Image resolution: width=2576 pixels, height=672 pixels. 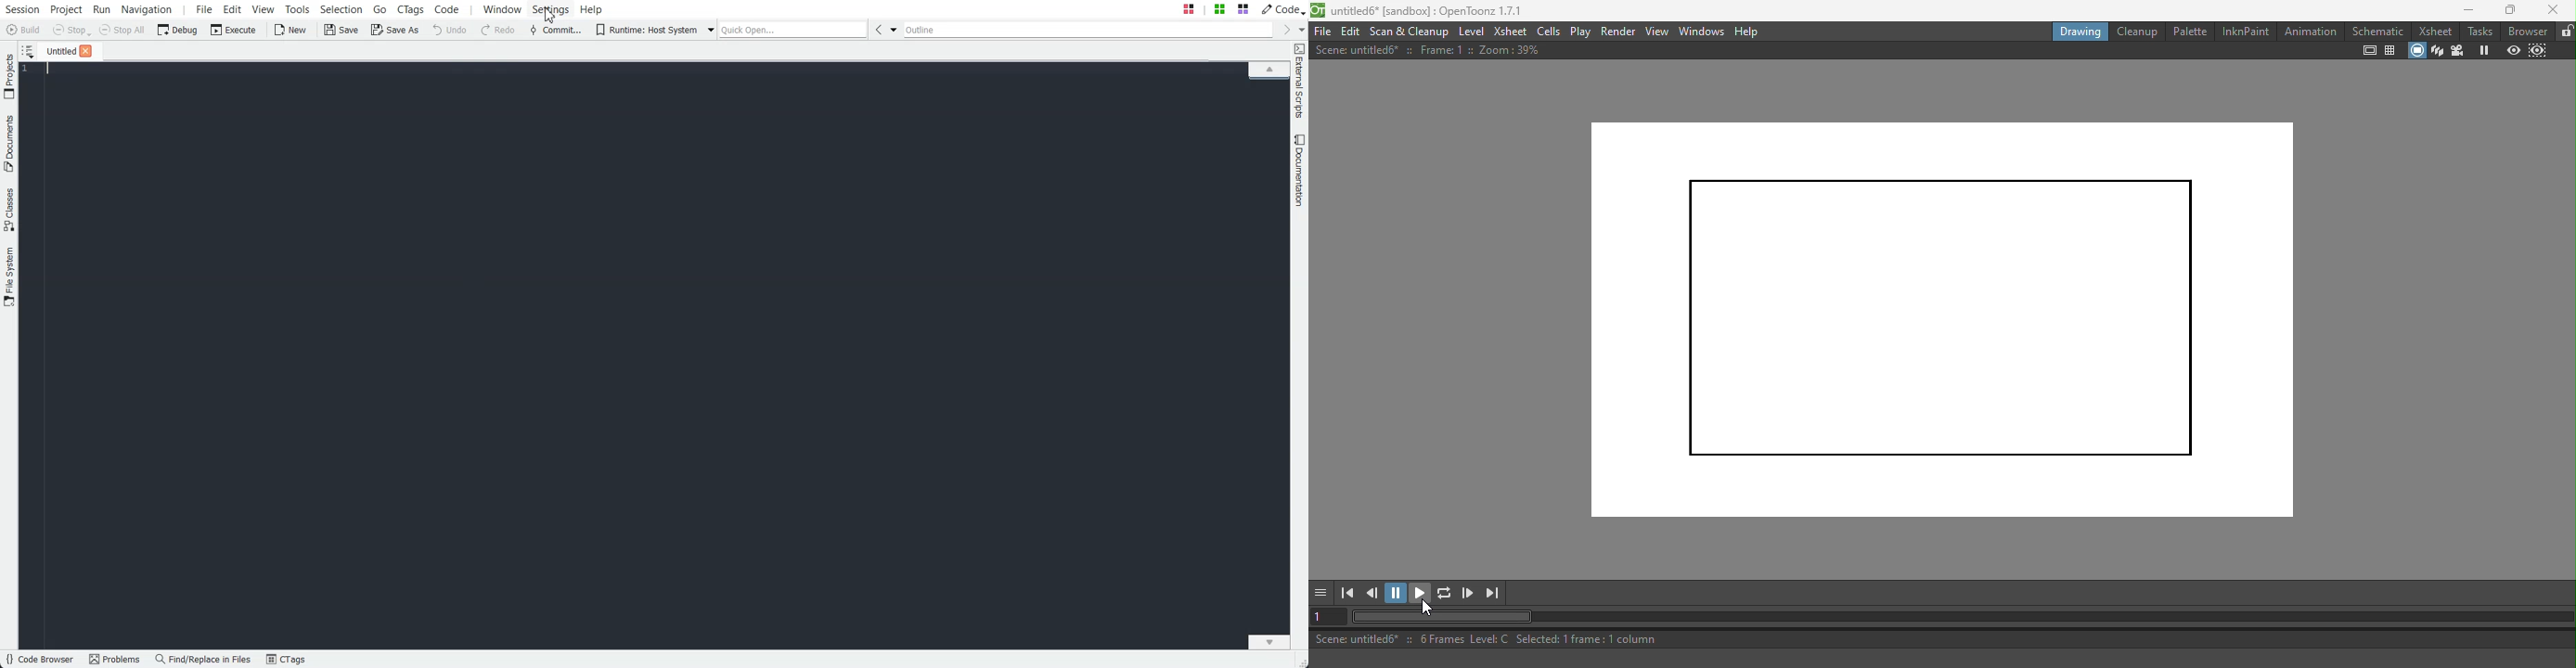 I want to click on Drawing, so click(x=2080, y=32).